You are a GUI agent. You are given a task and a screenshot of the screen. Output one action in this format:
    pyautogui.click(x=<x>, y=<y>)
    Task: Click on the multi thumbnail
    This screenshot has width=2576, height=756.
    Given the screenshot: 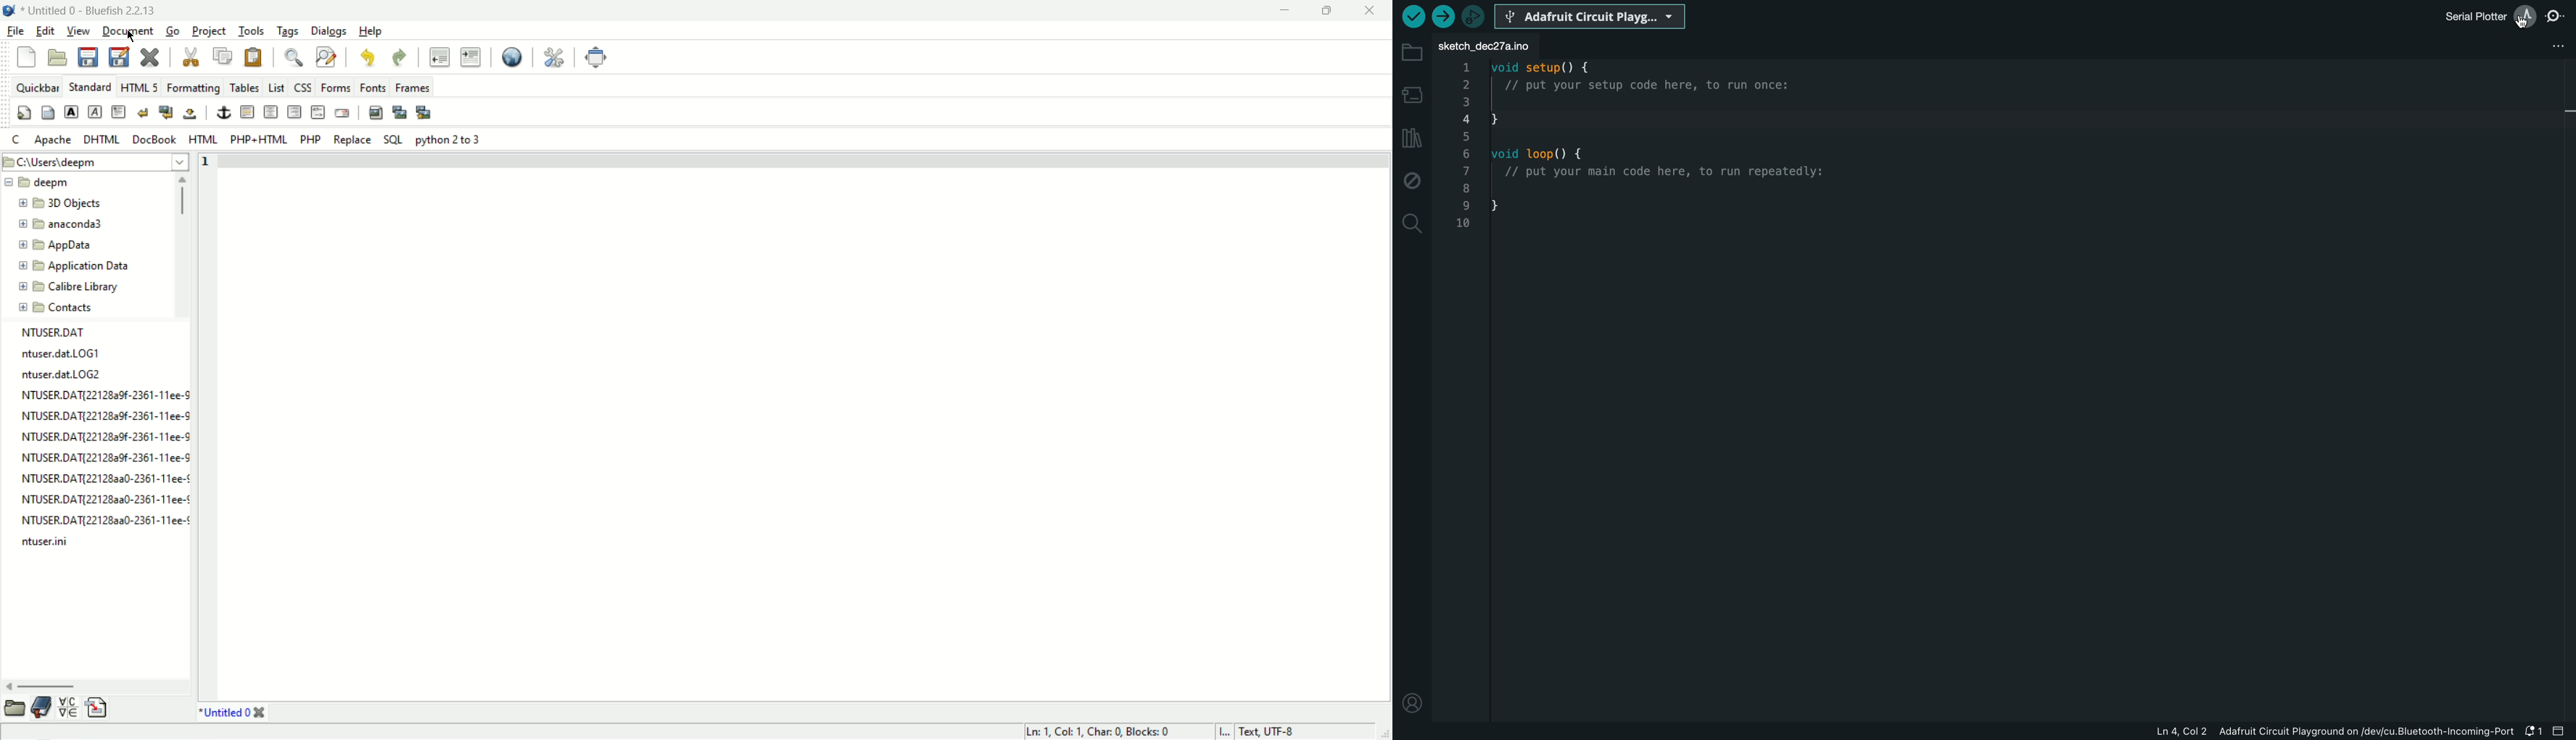 What is the action you would take?
    pyautogui.click(x=425, y=113)
    